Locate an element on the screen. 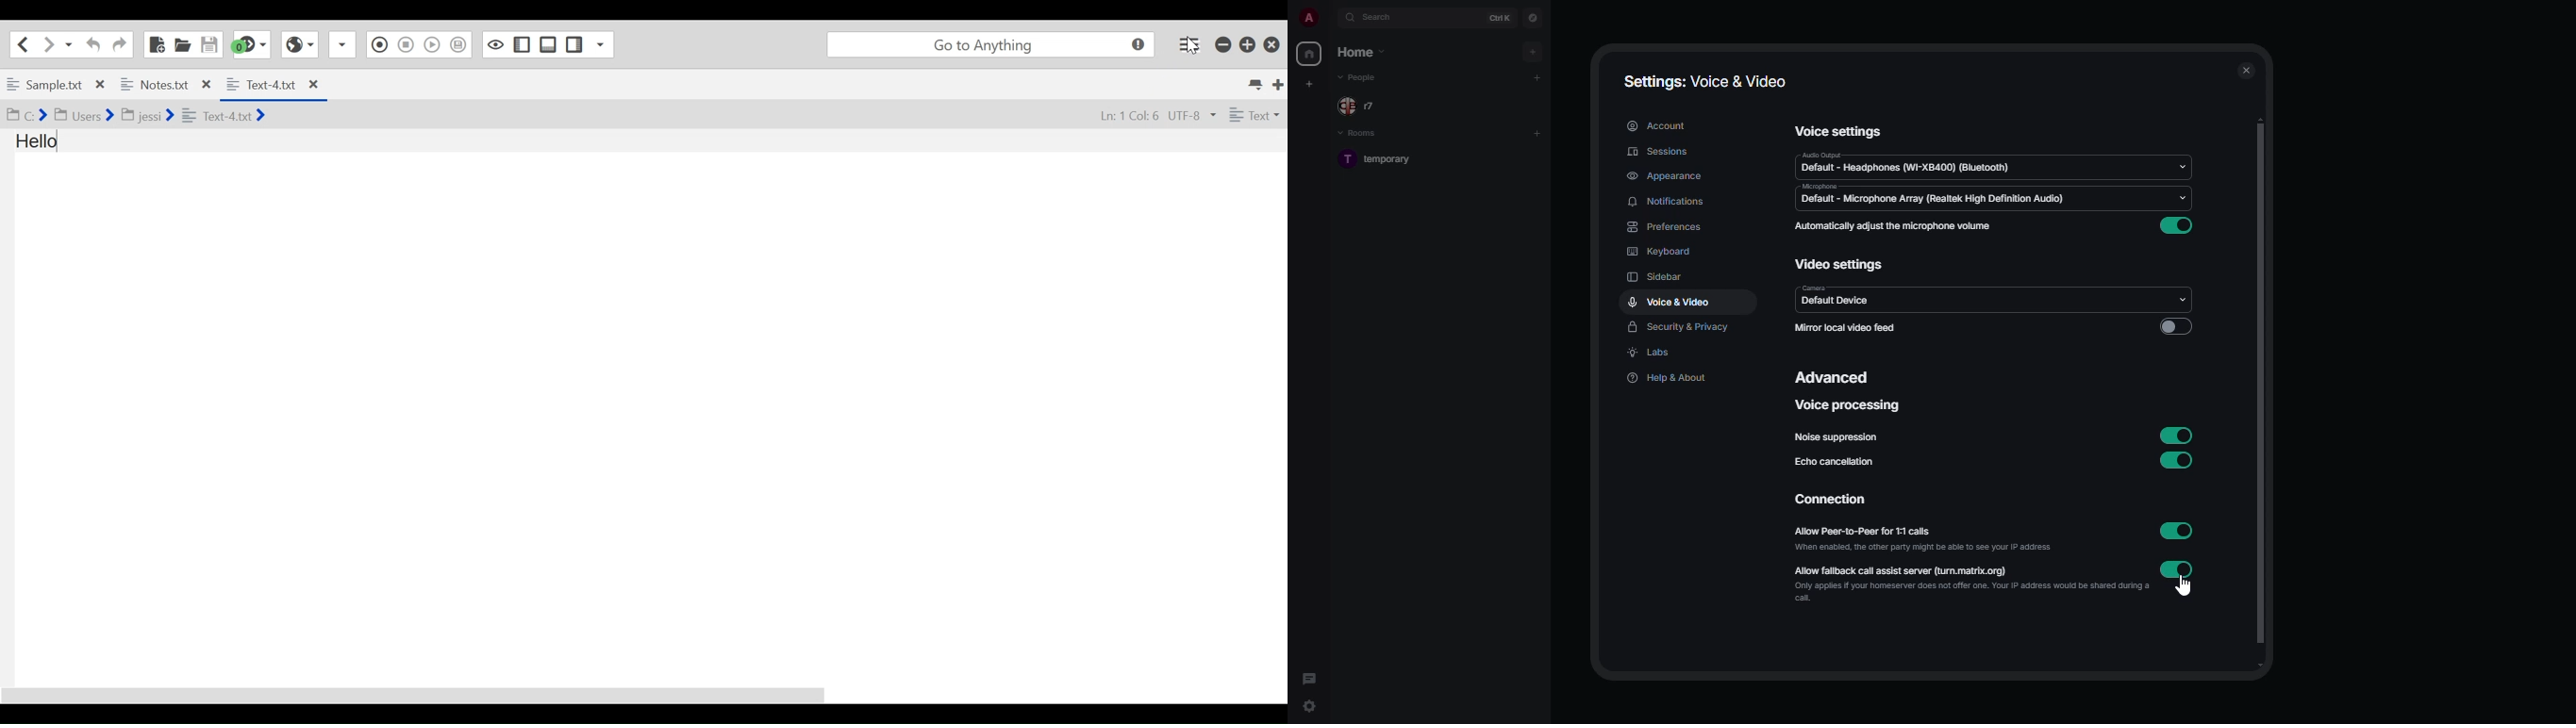  echo cancellation is located at coordinates (1836, 465).